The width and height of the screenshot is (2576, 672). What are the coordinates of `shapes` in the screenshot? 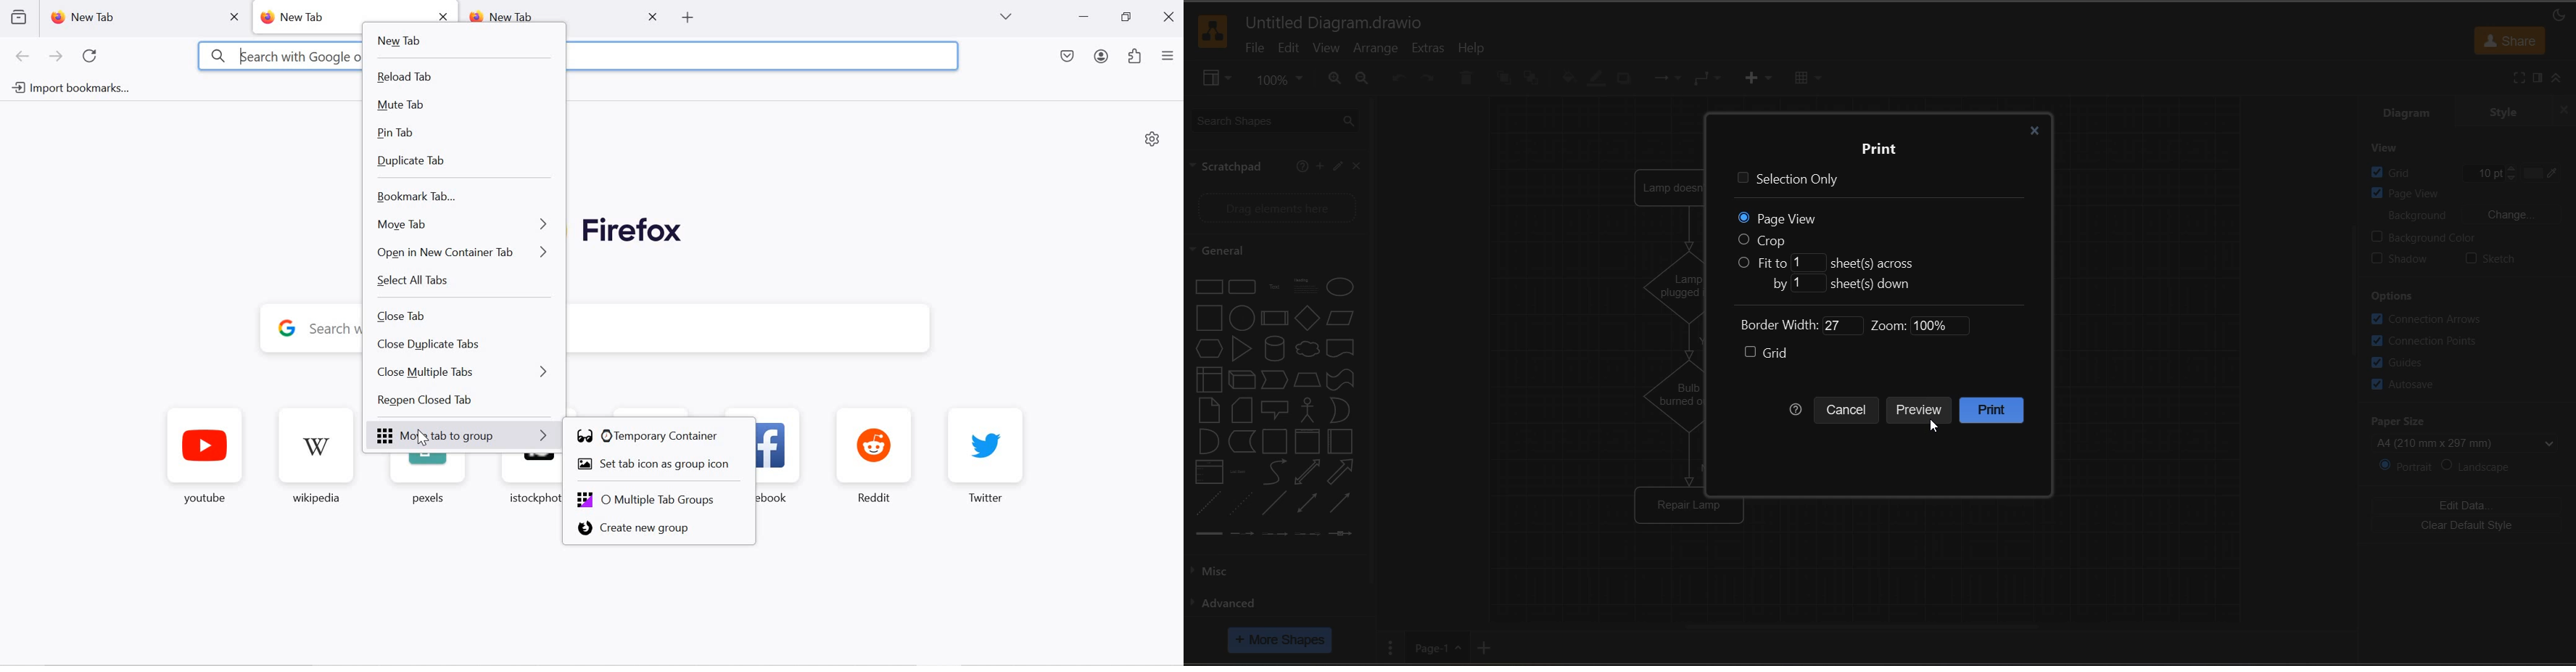 It's located at (1273, 411).